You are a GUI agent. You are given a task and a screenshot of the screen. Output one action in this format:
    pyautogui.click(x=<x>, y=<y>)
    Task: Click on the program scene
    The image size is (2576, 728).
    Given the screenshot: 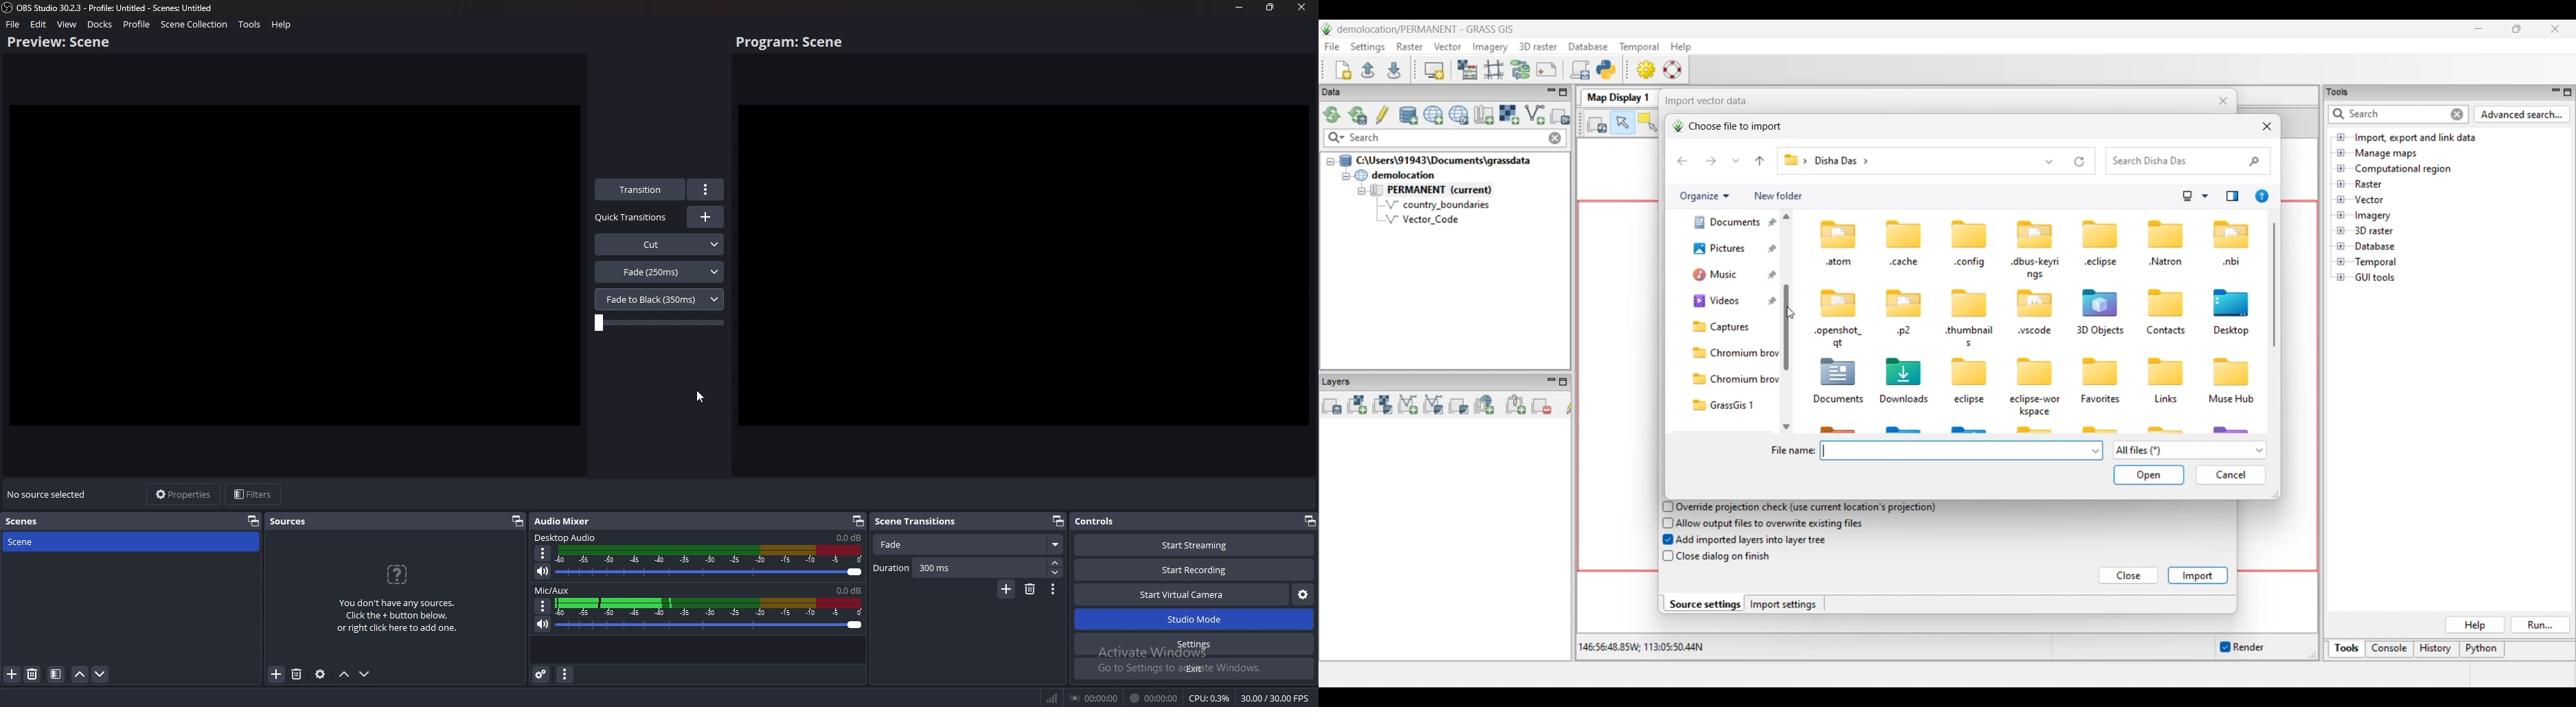 What is the action you would take?
    pyautogui.click(x=793, y=43)
    